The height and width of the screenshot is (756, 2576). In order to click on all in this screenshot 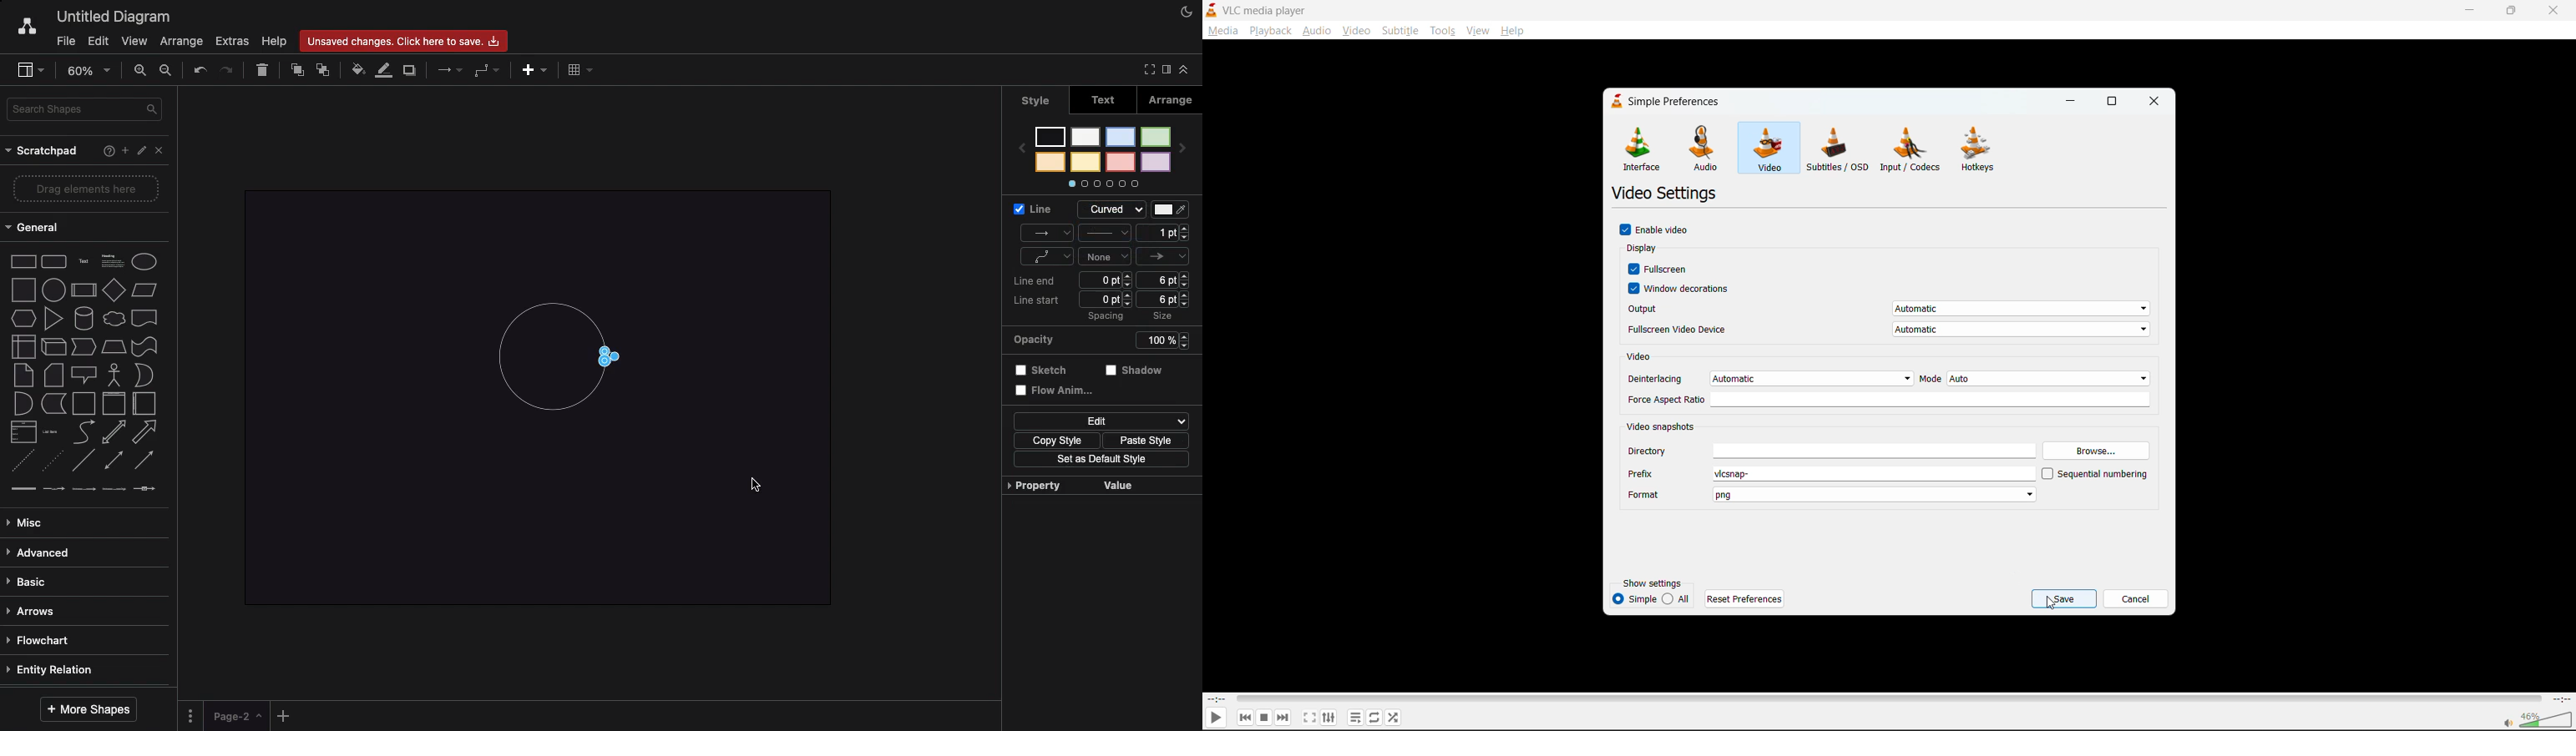, I will do `click(1676, 599)`.